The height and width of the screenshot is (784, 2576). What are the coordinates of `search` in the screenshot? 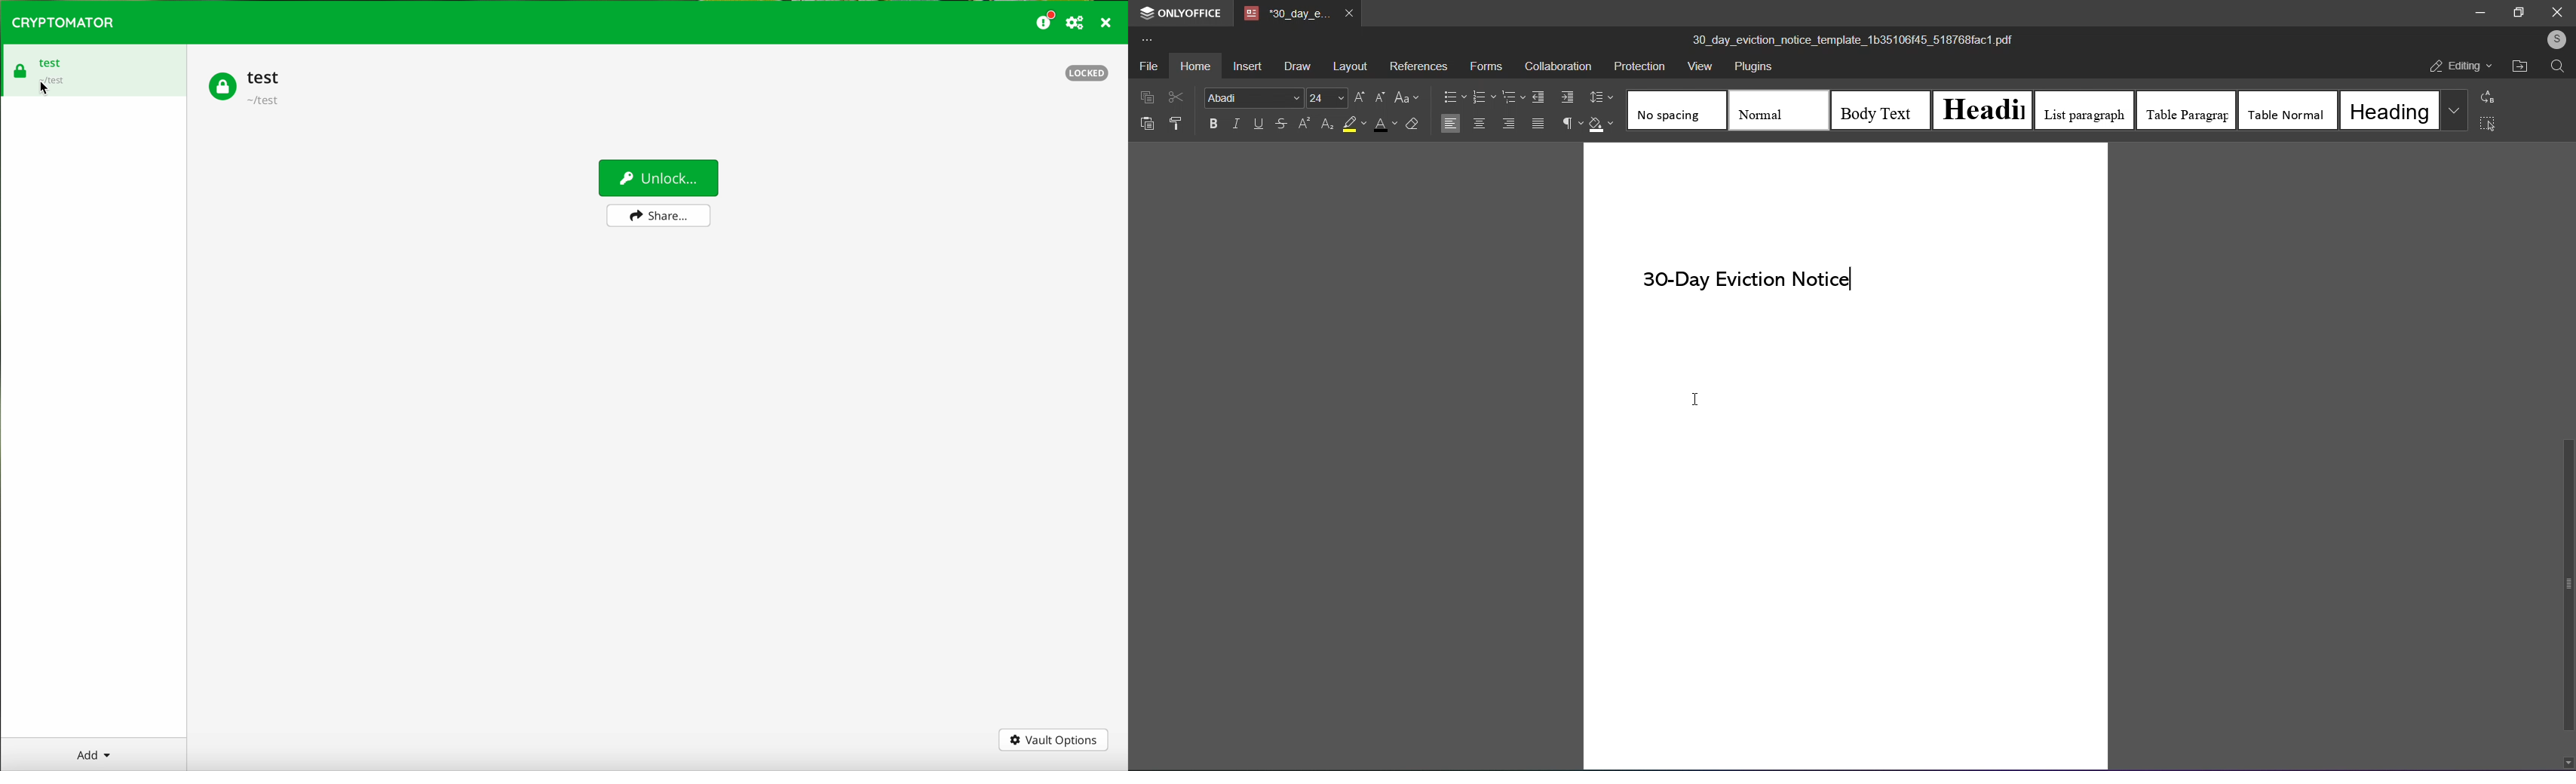 It's located at (2559, 67).